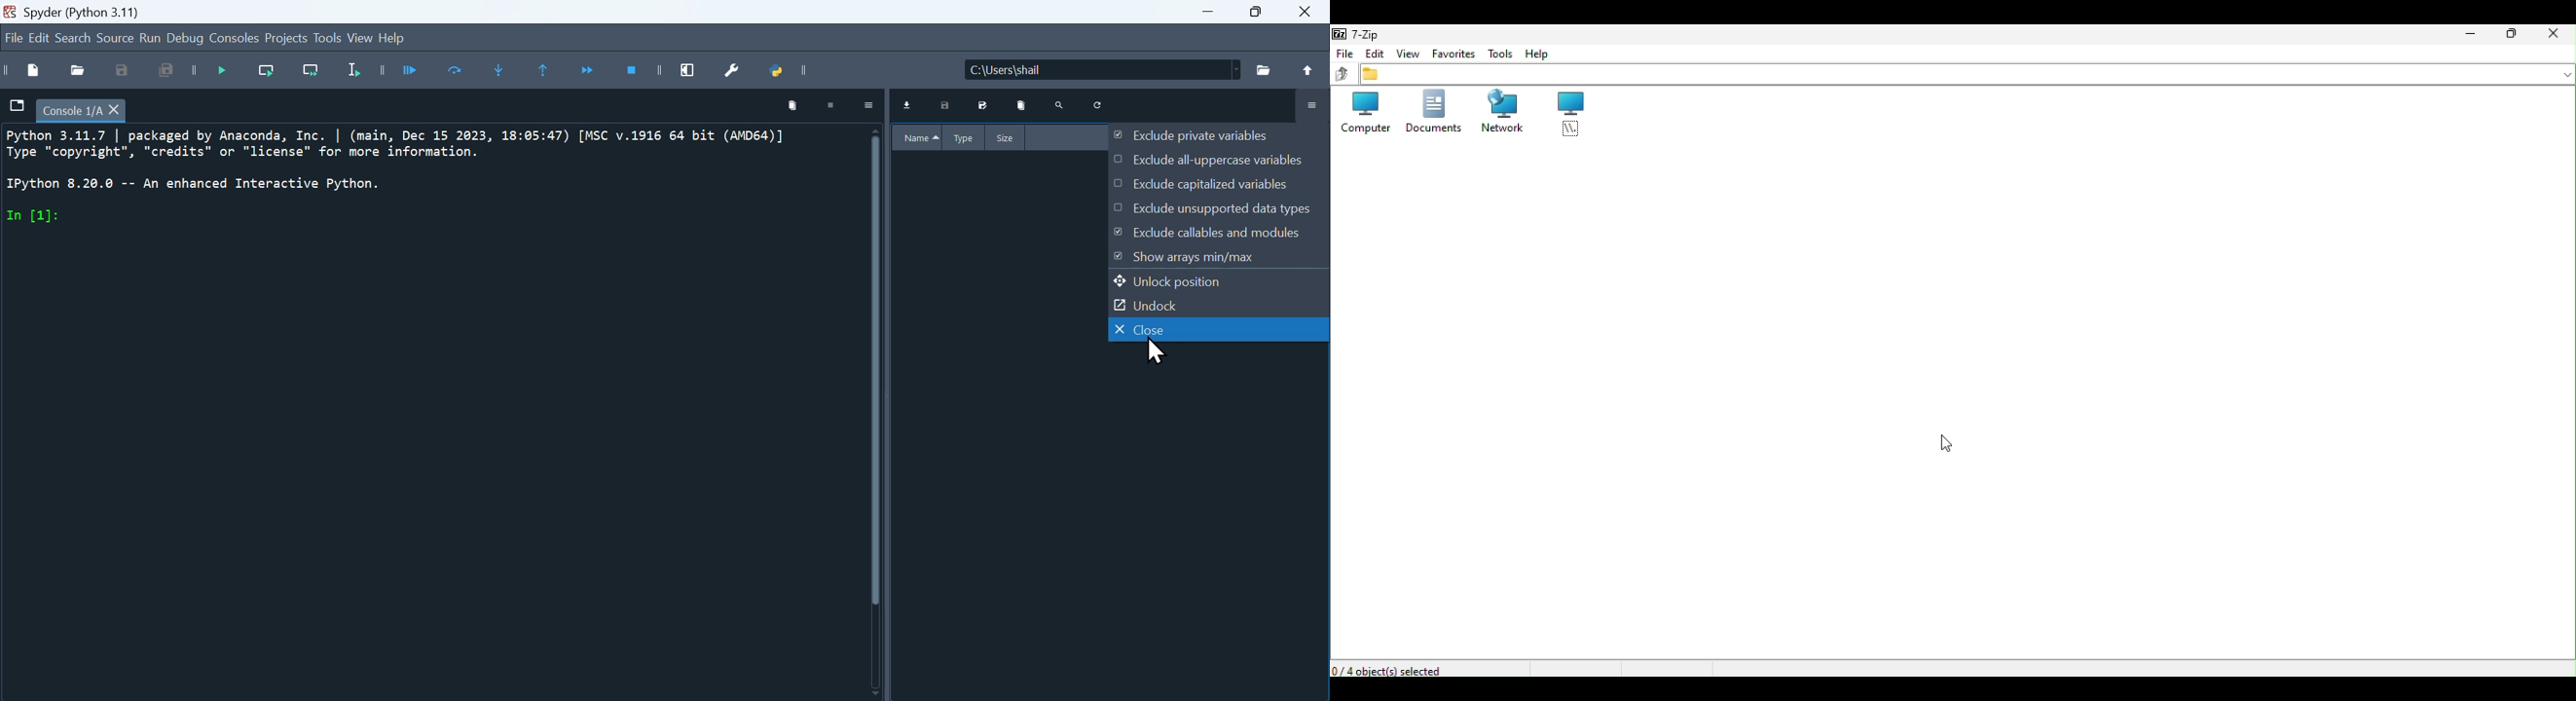 This screenshot has height=728, width=2576. Describe the element at coordinates (693, 69) in the screenshot. I see `maximise current window` at that location.